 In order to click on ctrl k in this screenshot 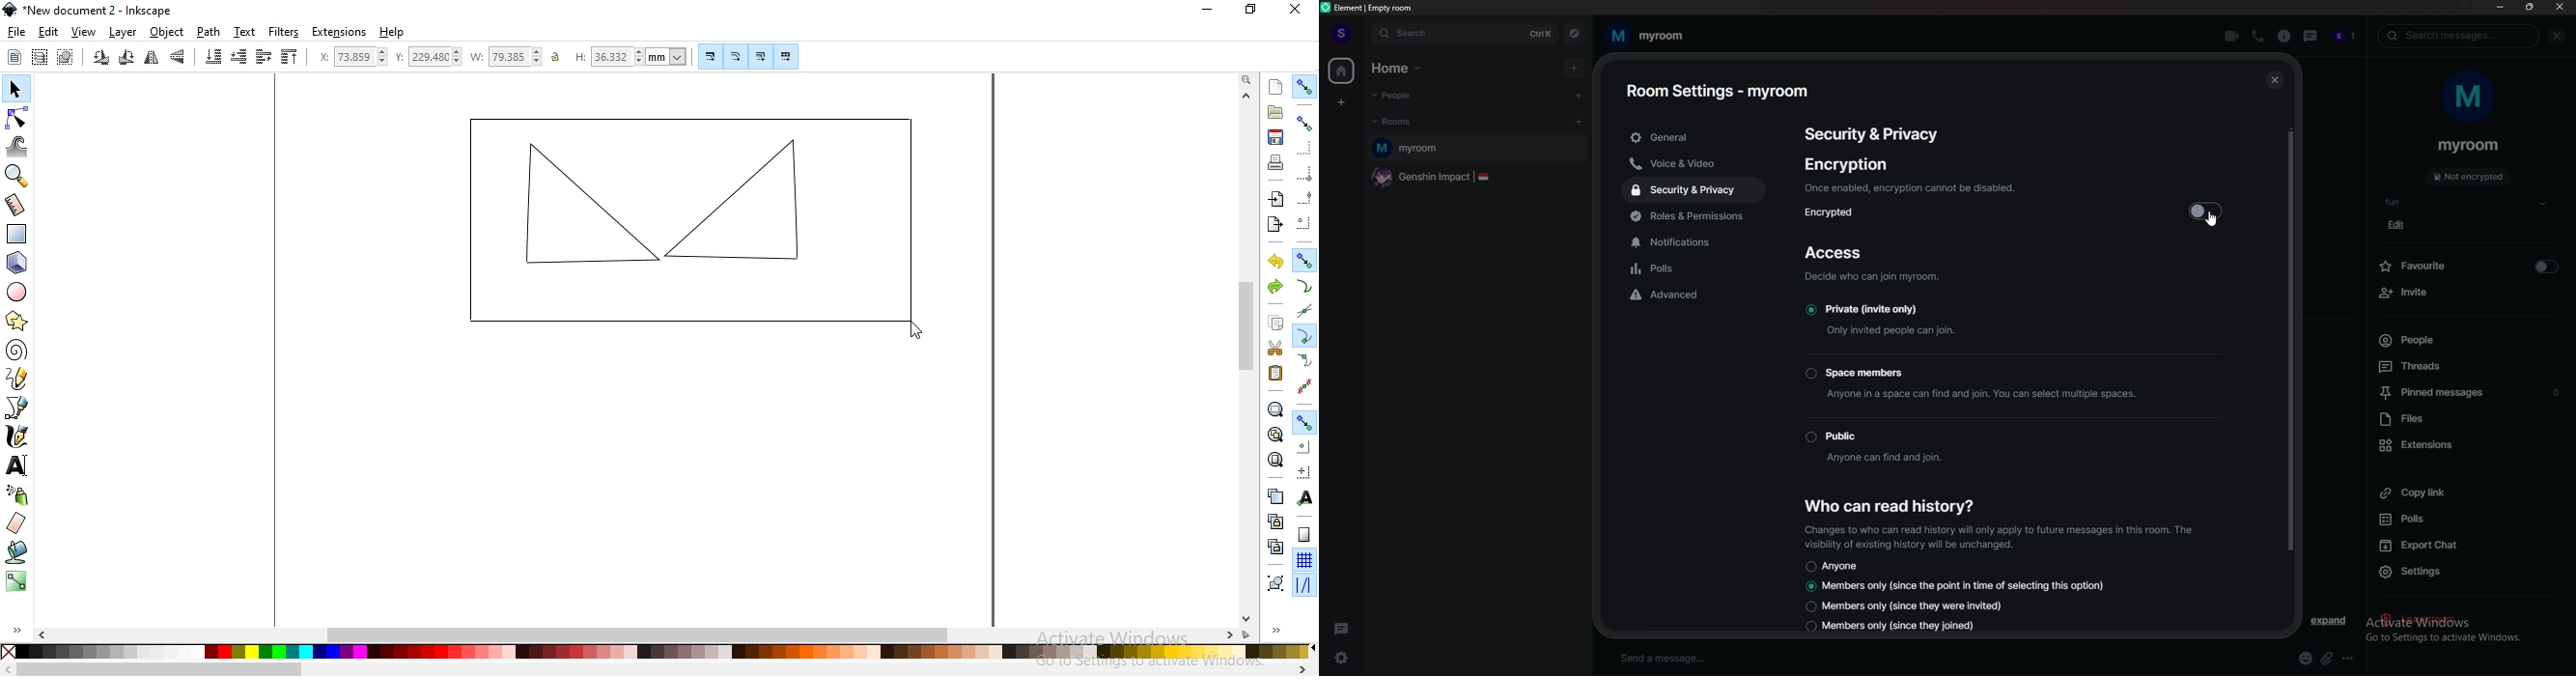, I will do `click(1536, 34)`.